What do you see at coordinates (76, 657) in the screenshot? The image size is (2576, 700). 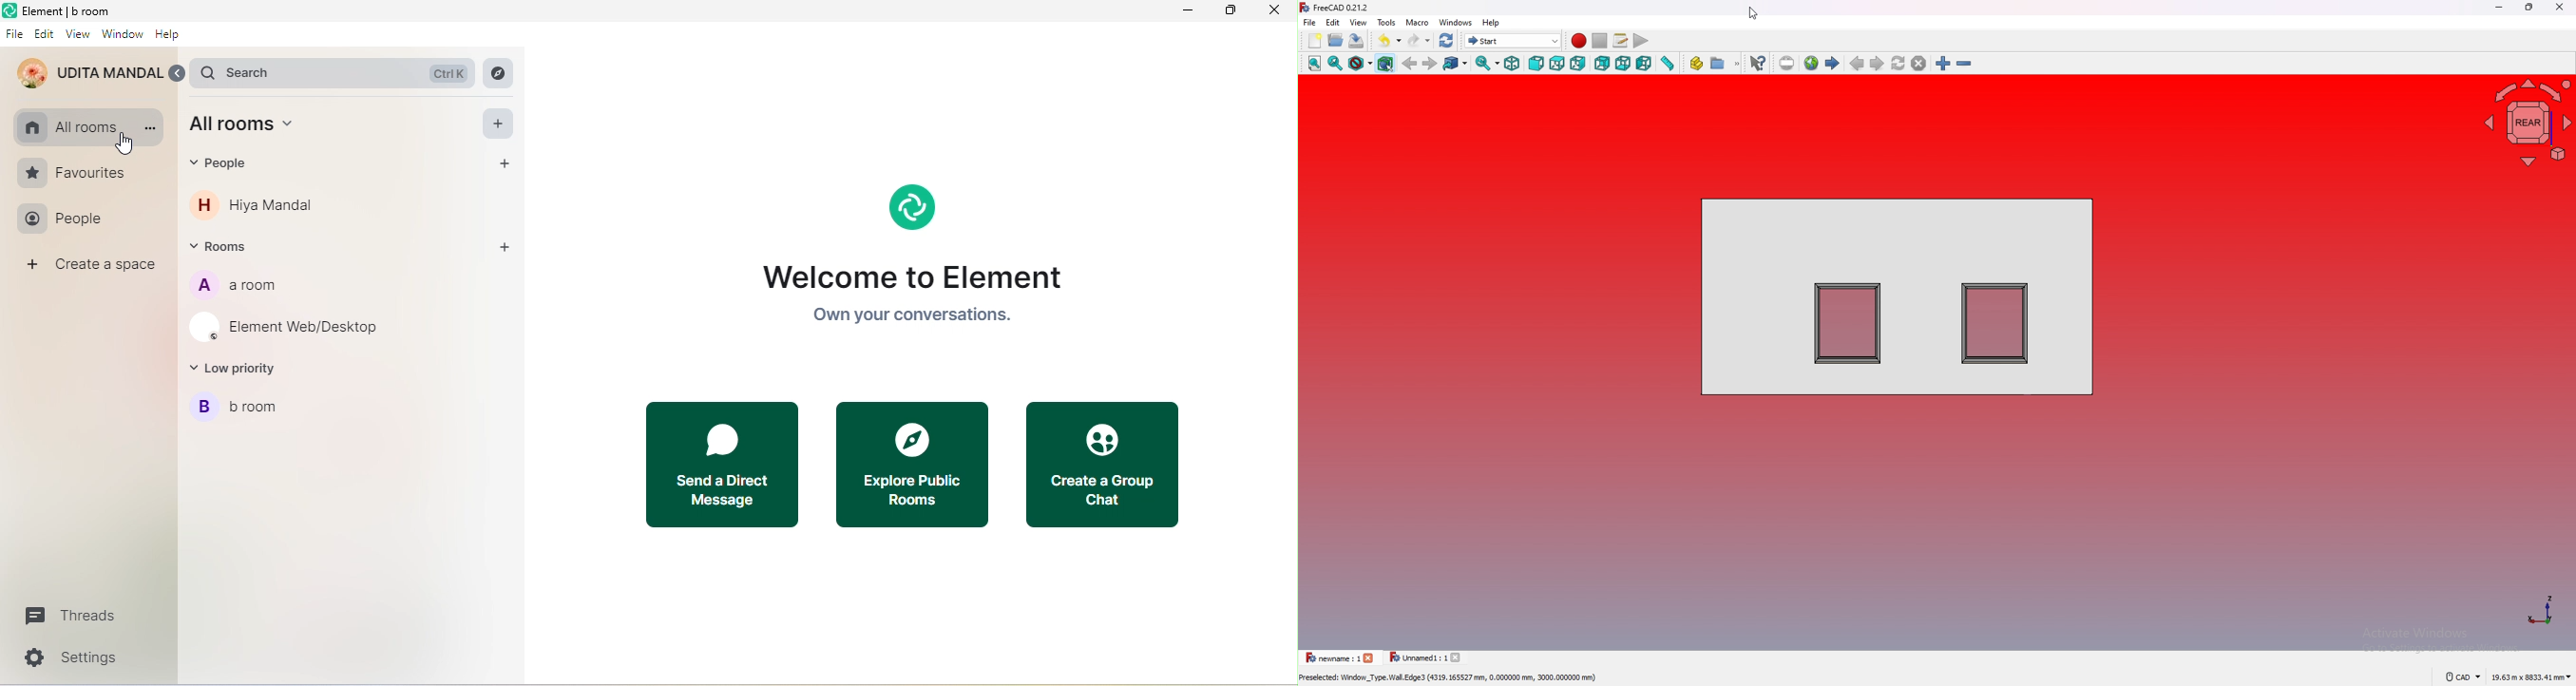 I see `settings` at bounding box center [76, 657].